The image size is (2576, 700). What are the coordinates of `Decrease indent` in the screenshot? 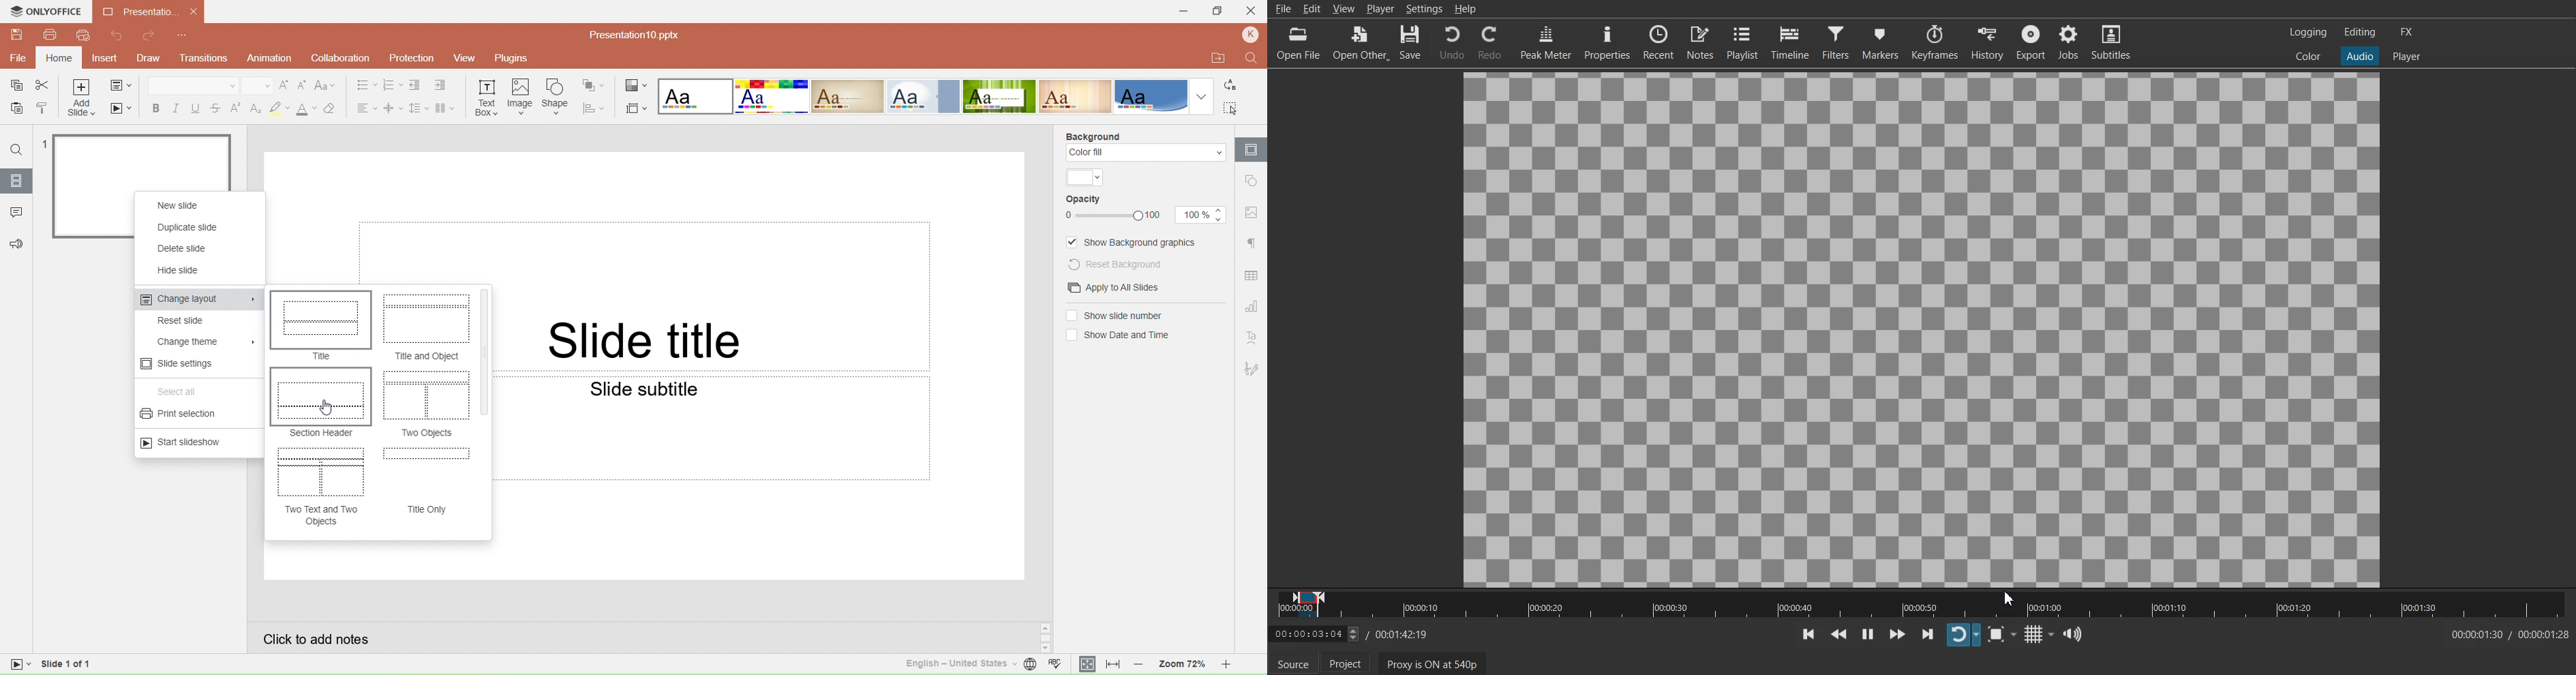 It's located at (416, 86).